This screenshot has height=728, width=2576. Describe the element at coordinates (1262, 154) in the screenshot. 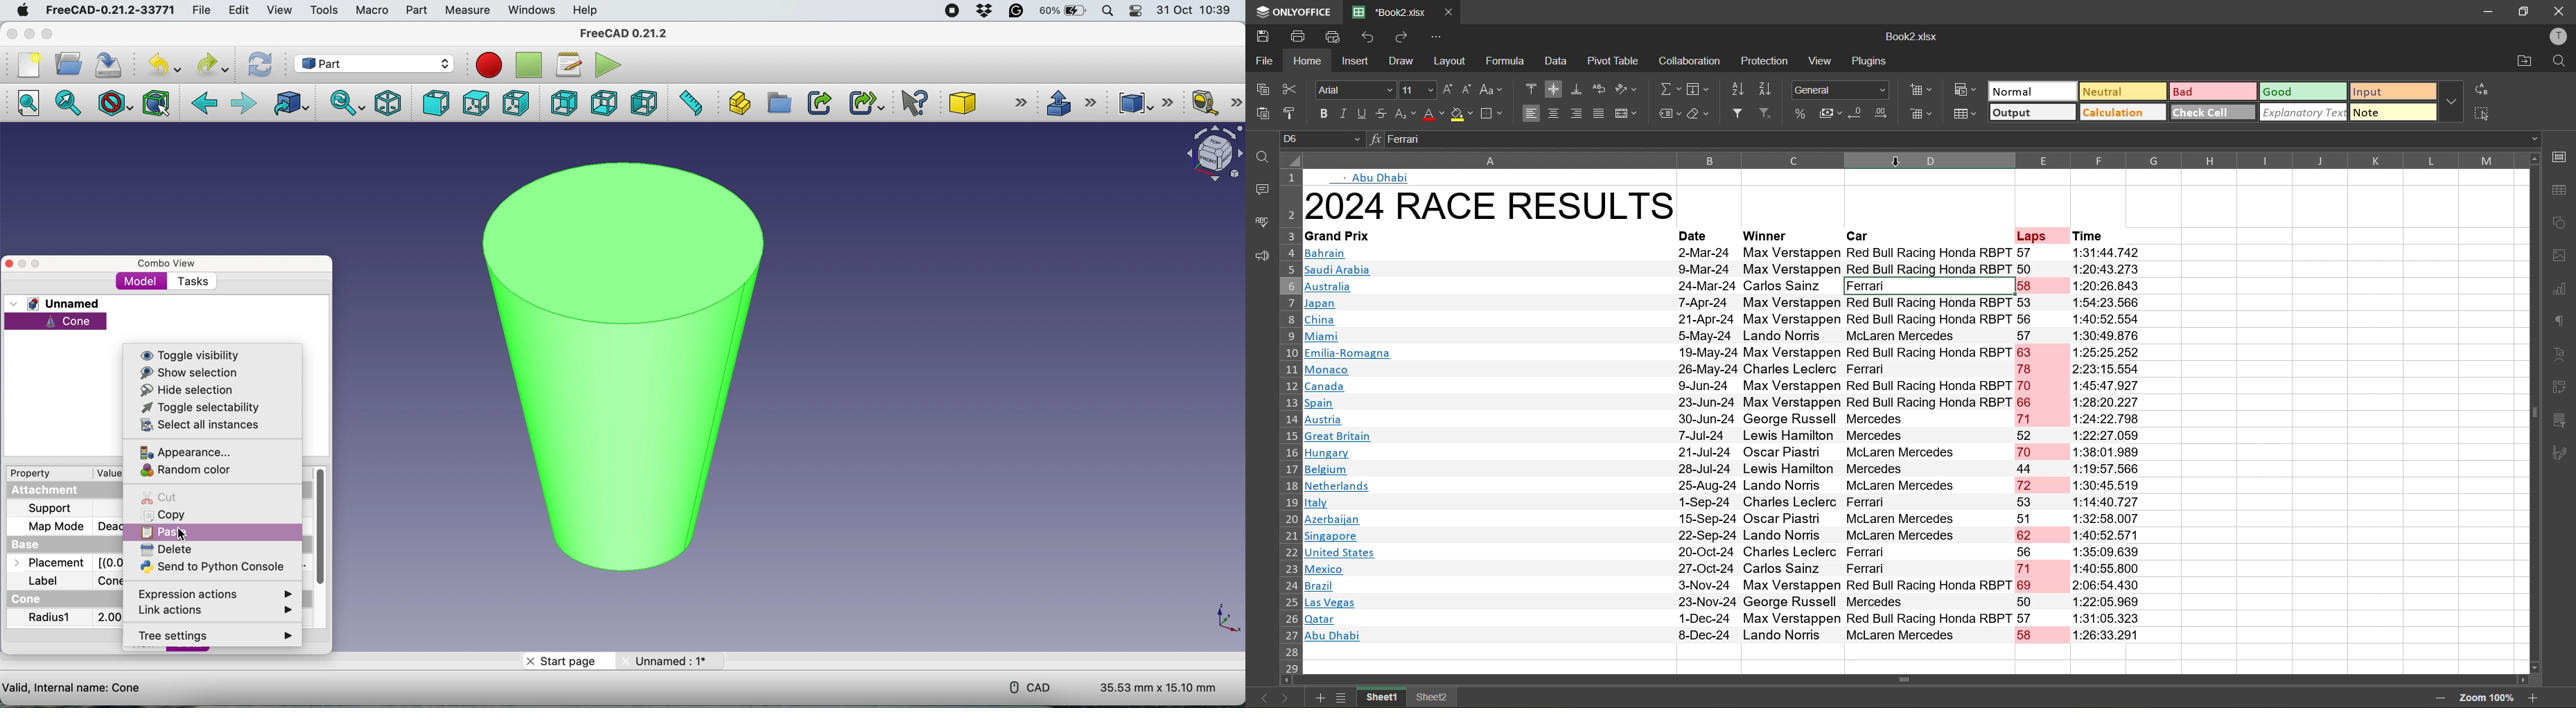

I see `find` at that location.